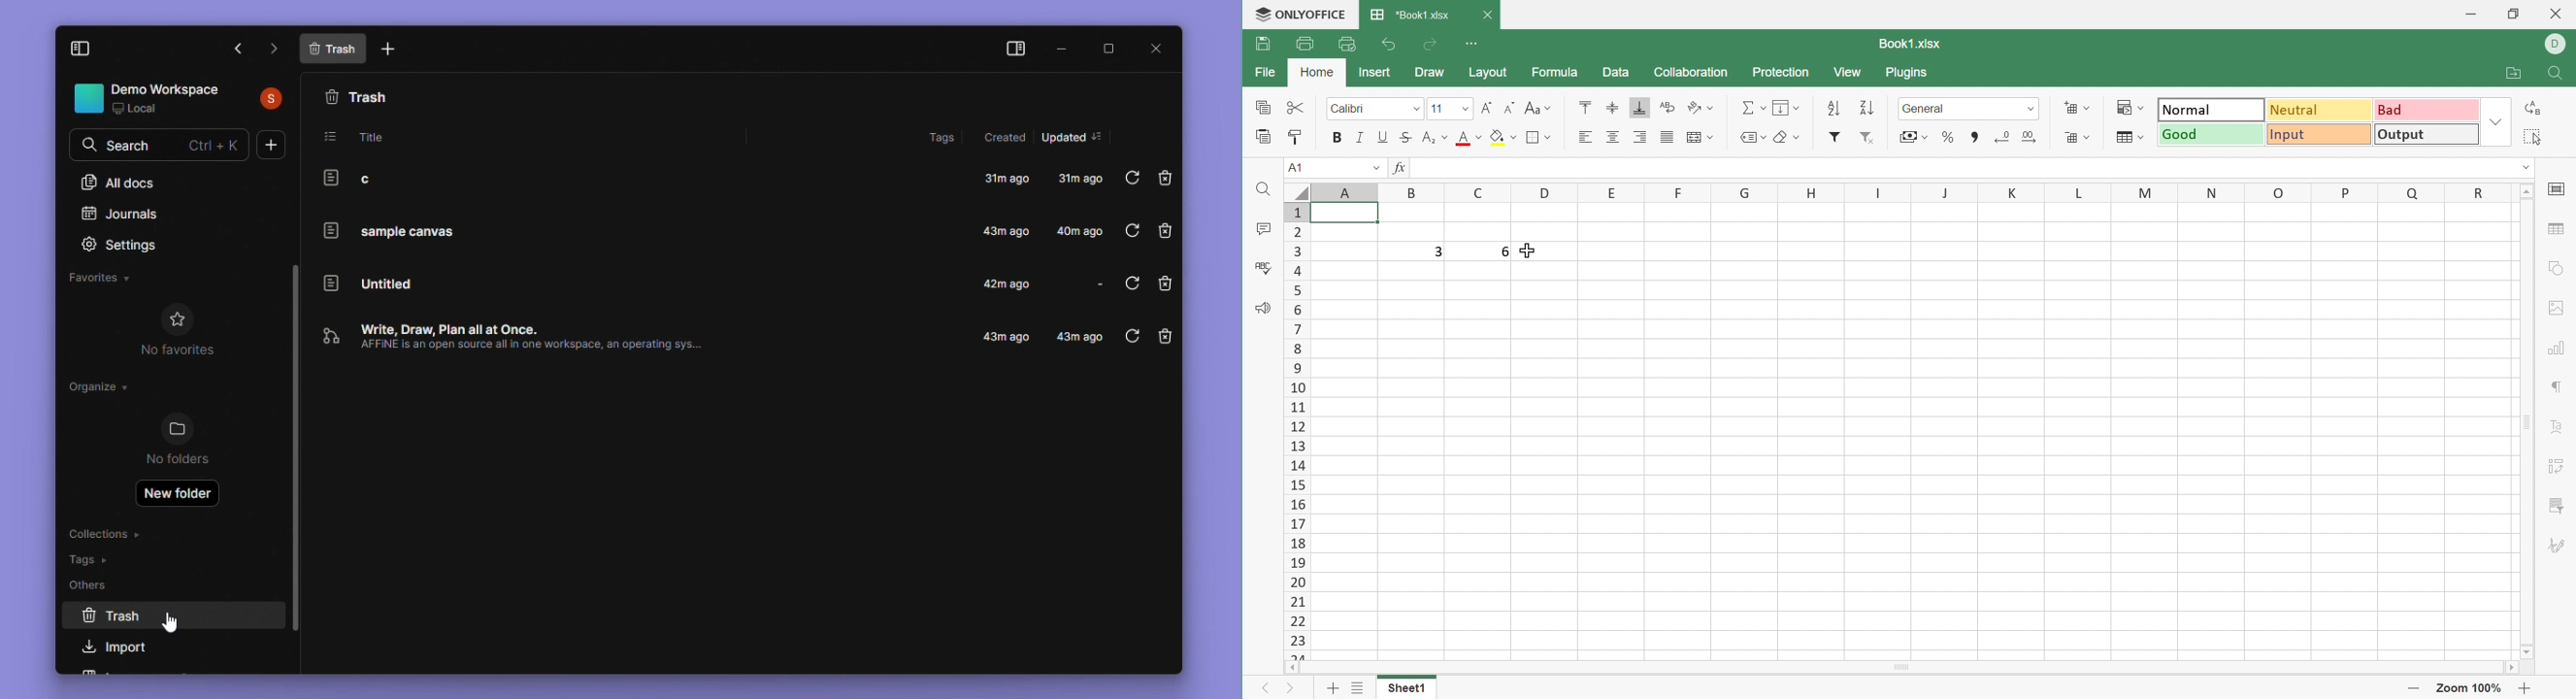  What do you see at coordinates (129, 646) in the screenshot?
I see `Import` at bounding box center [129, 646].